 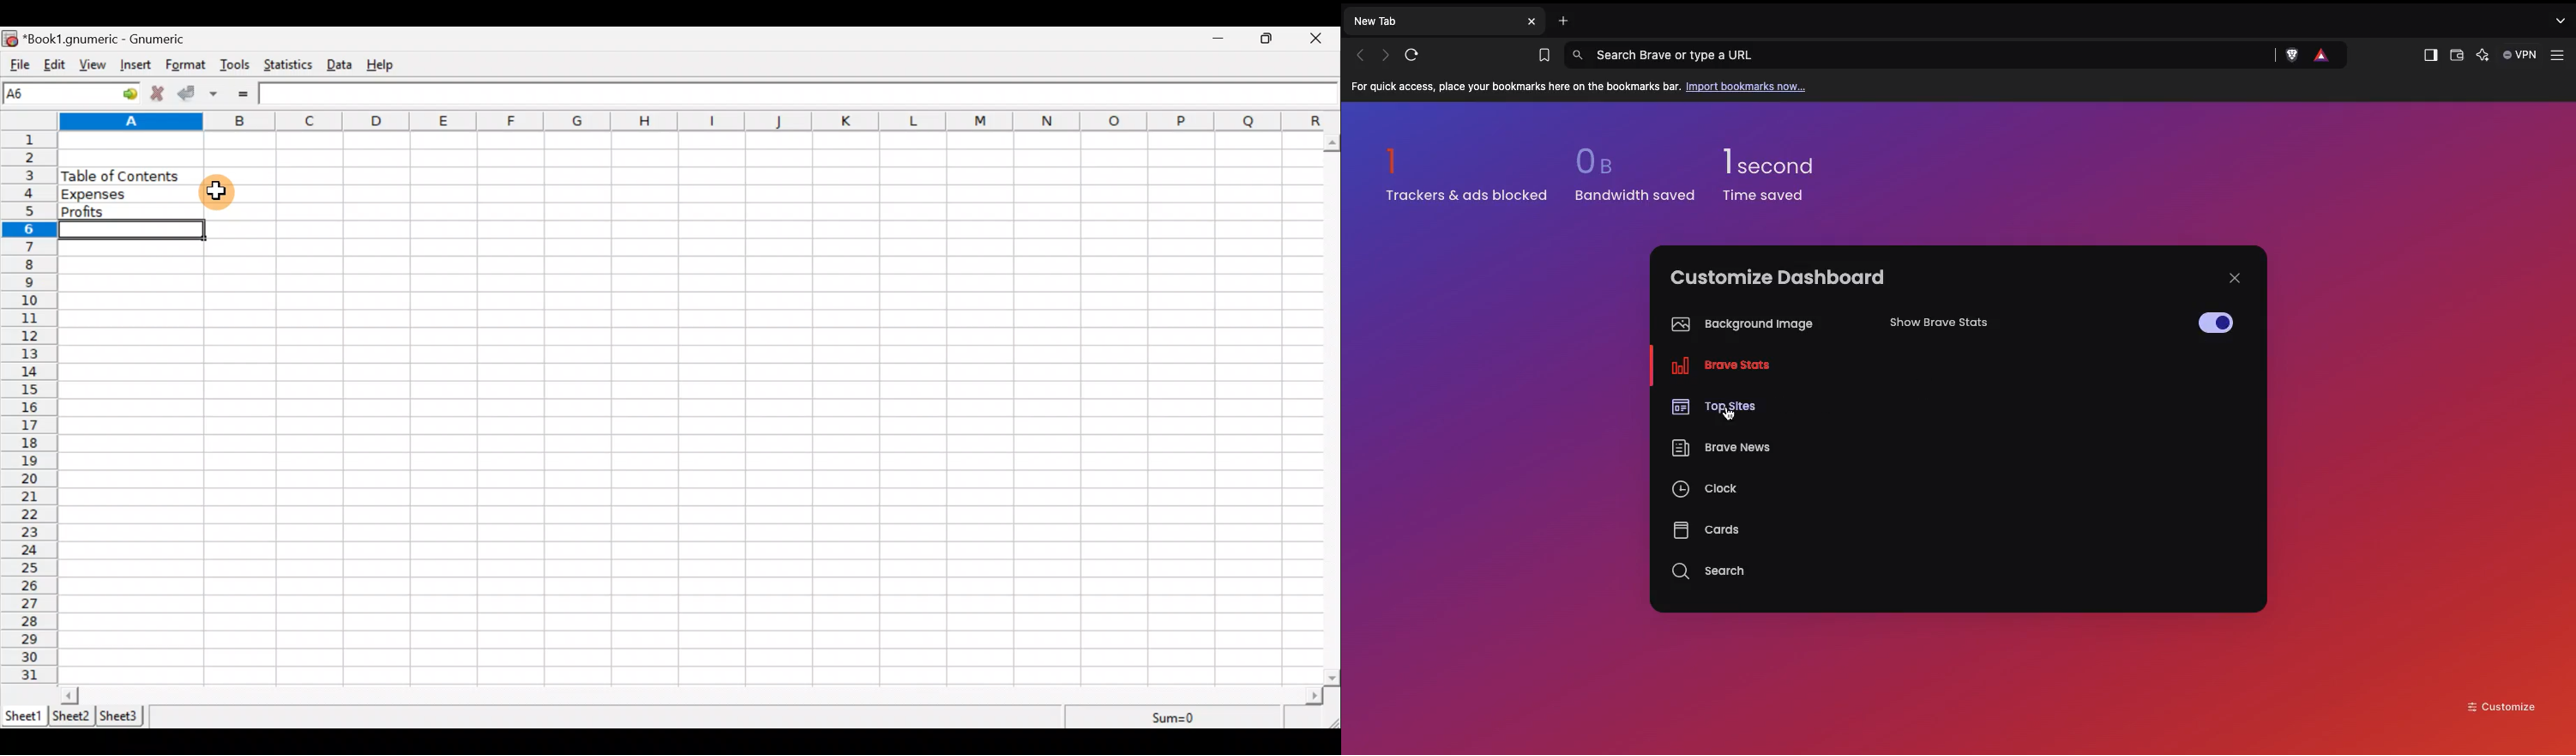 What do you see at coordinates (2502, 705) in the screenshot?
I see `Customize` at bounding box center [2502, 705].